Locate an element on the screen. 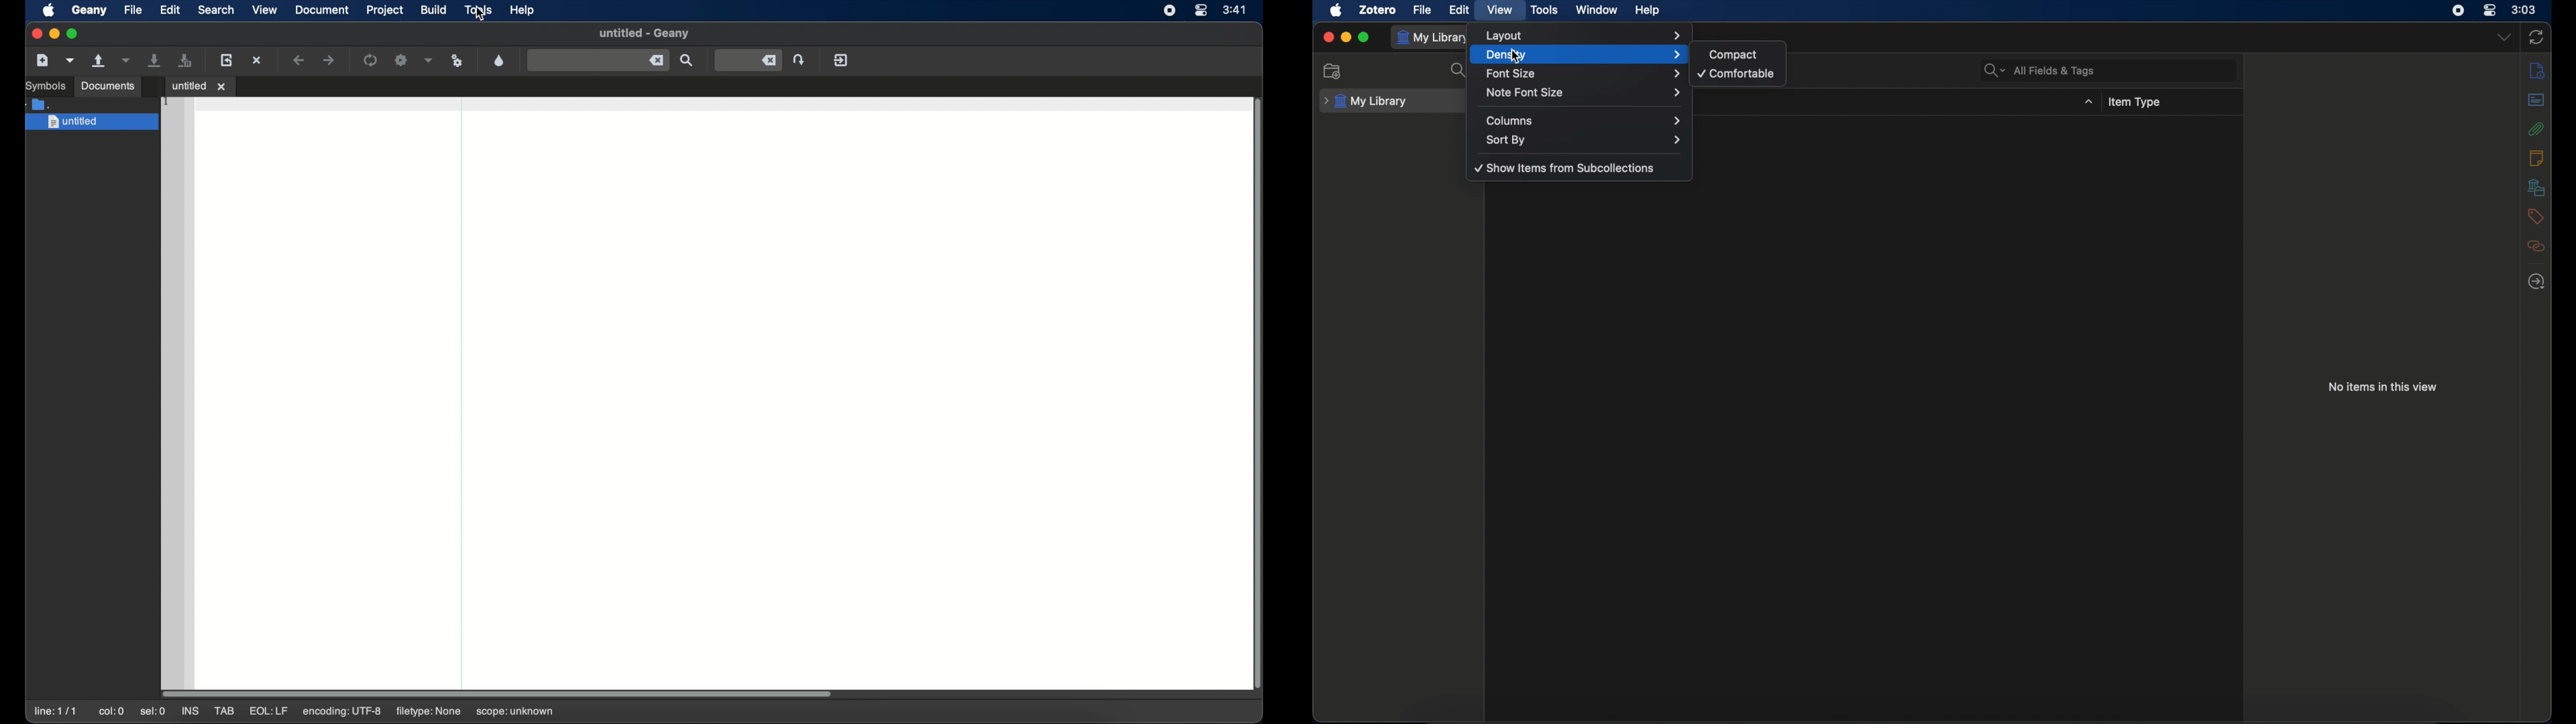  density is located at coordinates (1582, 54).